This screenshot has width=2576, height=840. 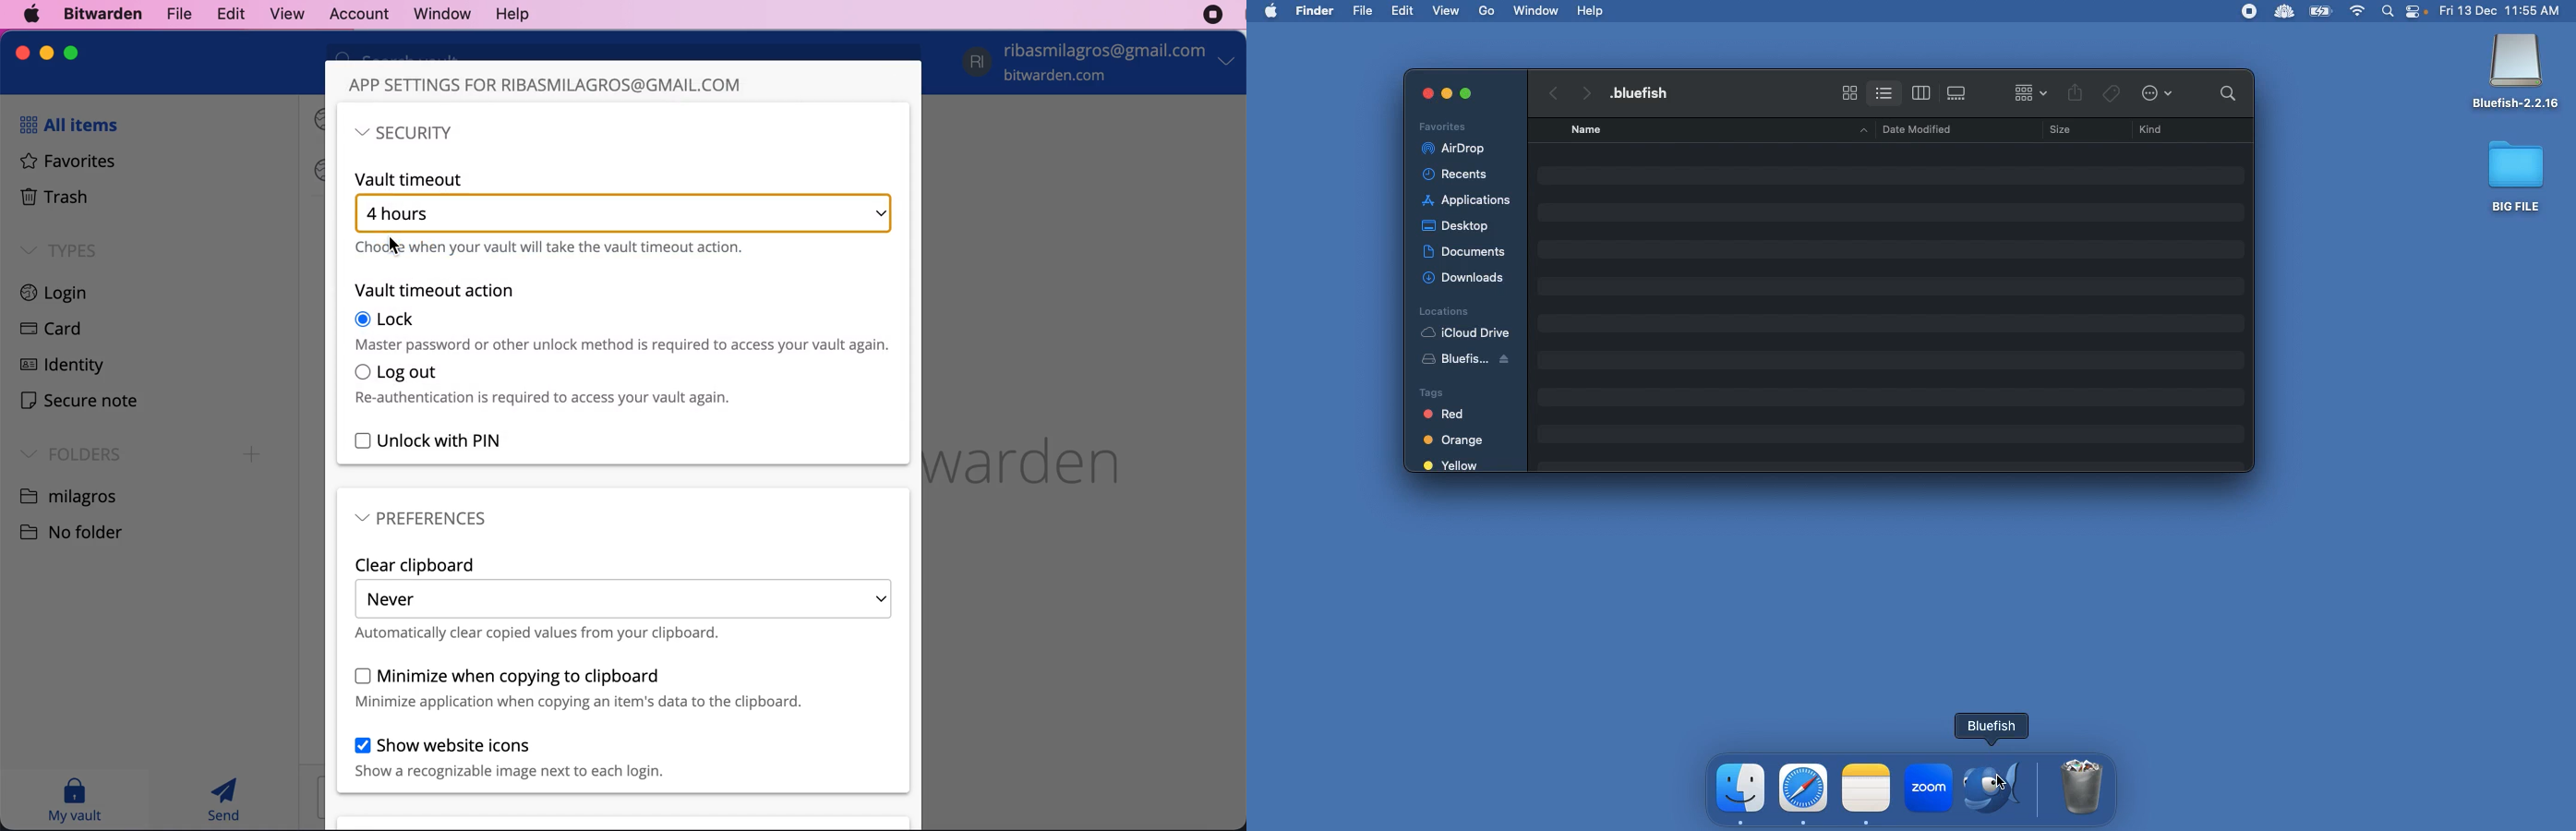 I want to click on Finder , so click(x=1316, y=11).